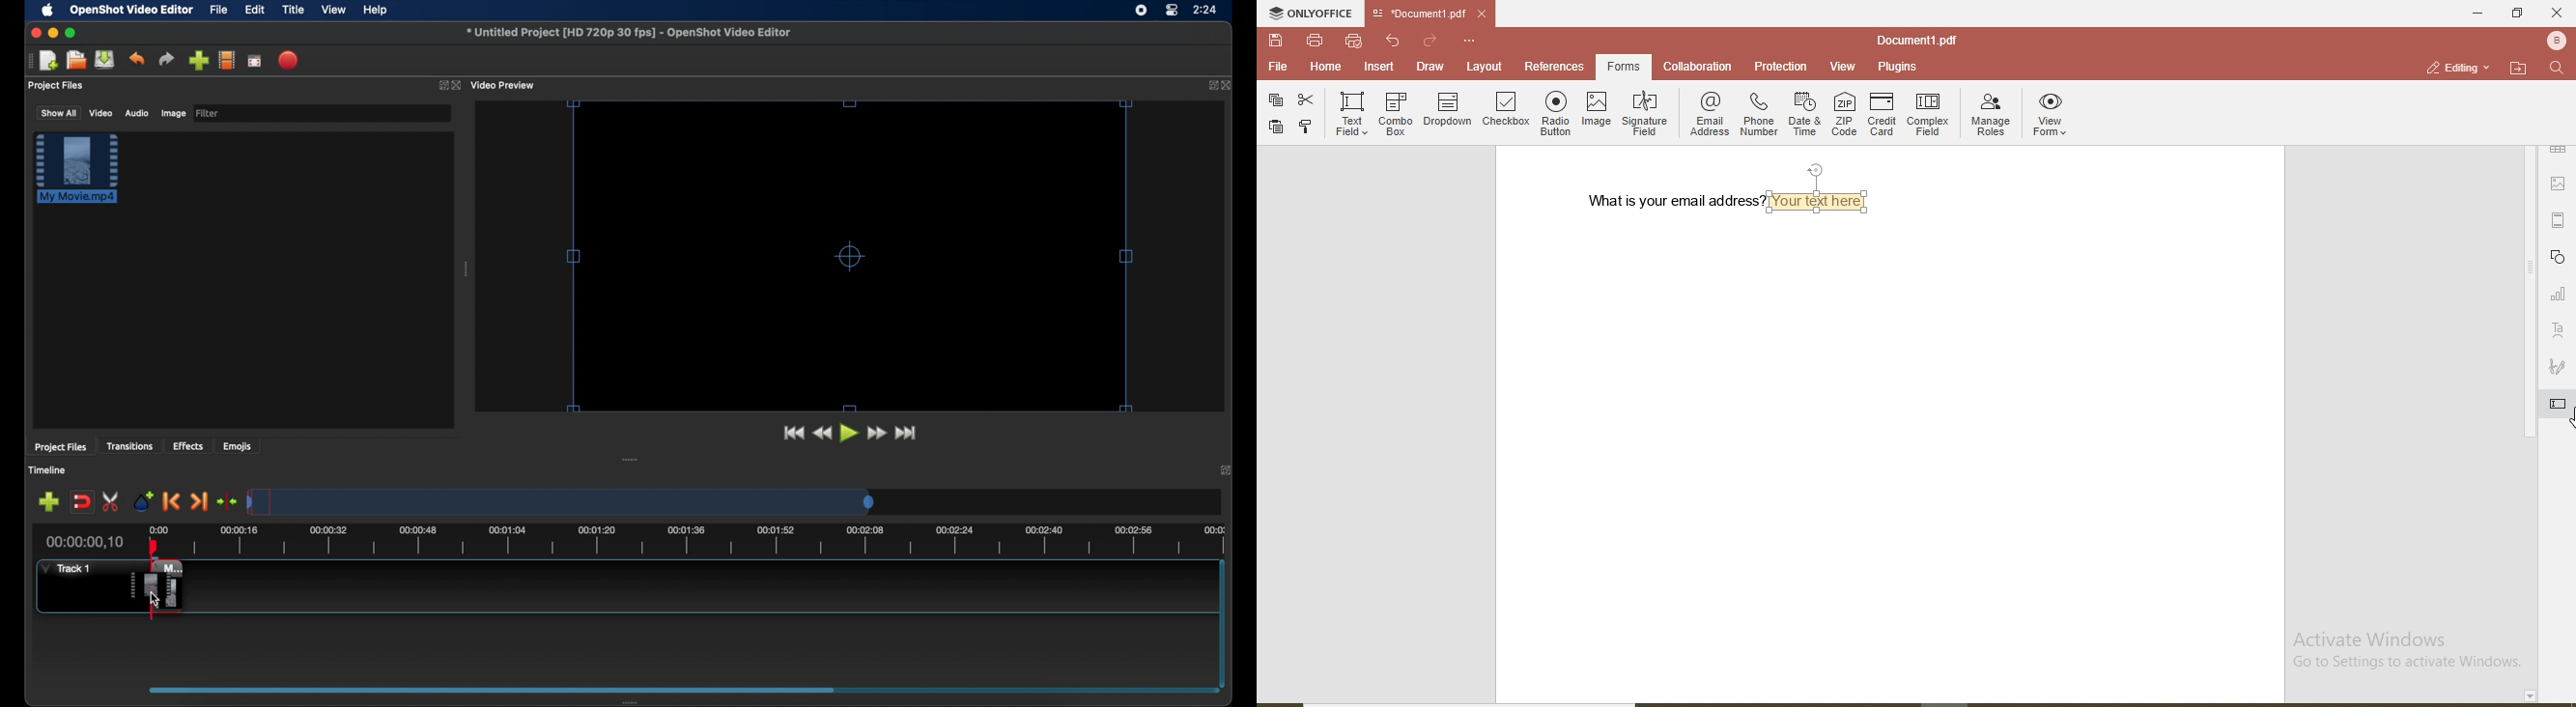 The height and width of the screenshot is (728, 2576). What do you see at coordinates (1229, 84) in the screenshot?
I see `close` at bounding box center [1229, 84].